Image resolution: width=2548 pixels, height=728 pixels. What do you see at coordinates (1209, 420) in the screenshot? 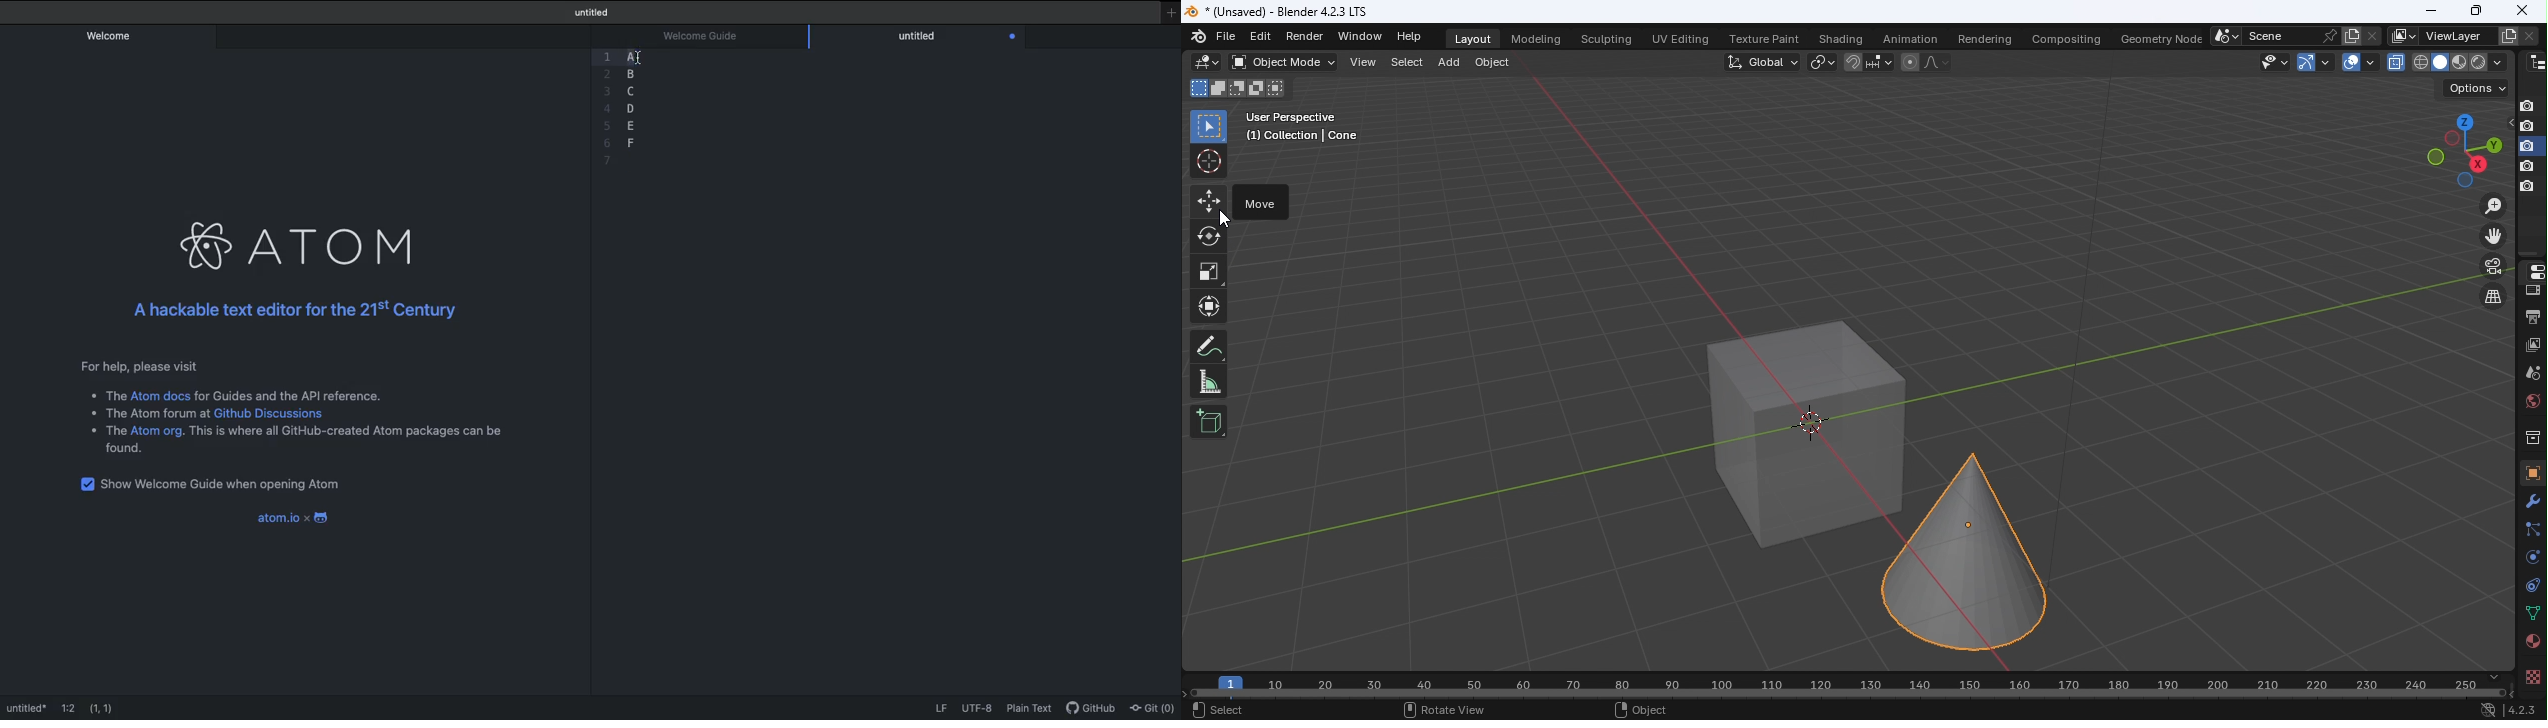
I see `Add cube` at bounding box center [1209, 420].